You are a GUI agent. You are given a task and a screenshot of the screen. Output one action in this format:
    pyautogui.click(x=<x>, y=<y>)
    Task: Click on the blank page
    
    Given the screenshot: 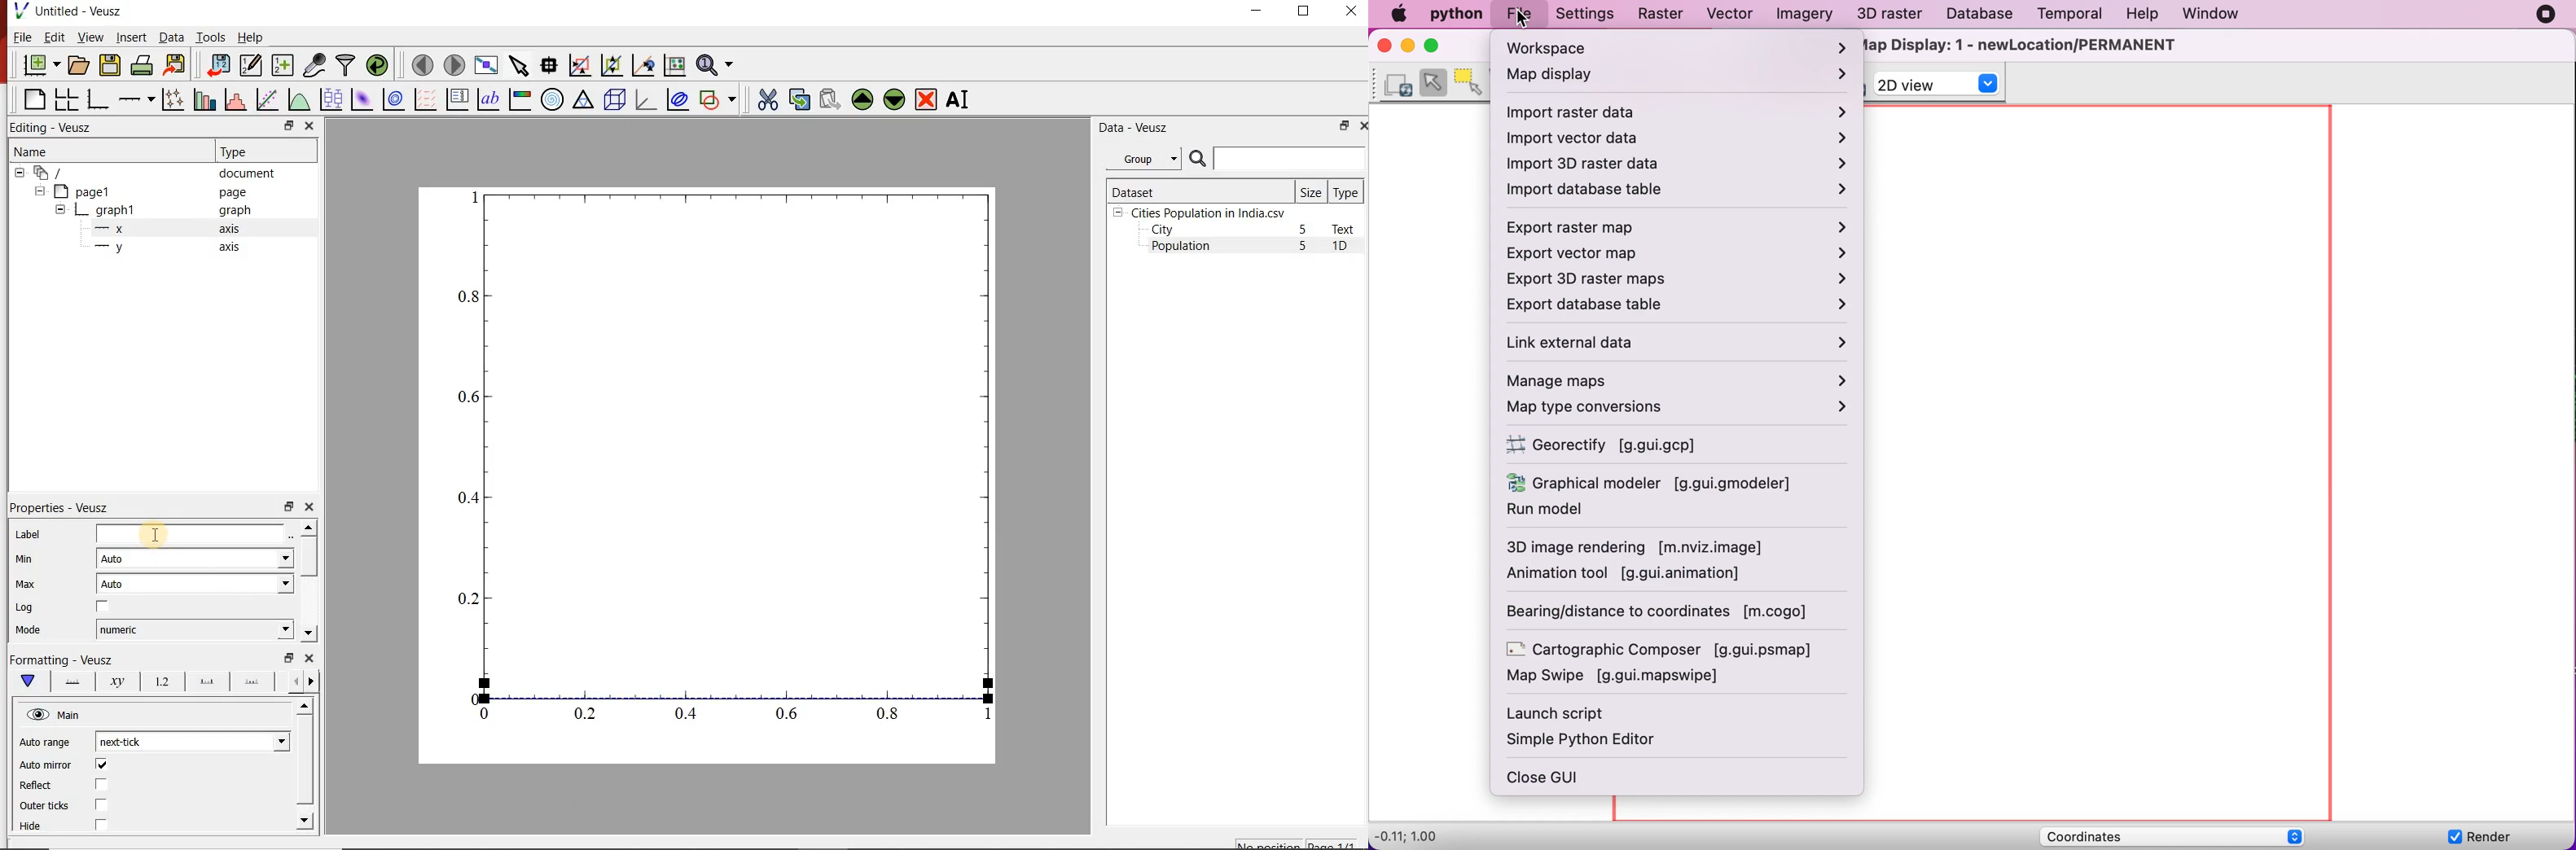 What is the action you would take?
    pyautogui.click(x=33, y=100)
    